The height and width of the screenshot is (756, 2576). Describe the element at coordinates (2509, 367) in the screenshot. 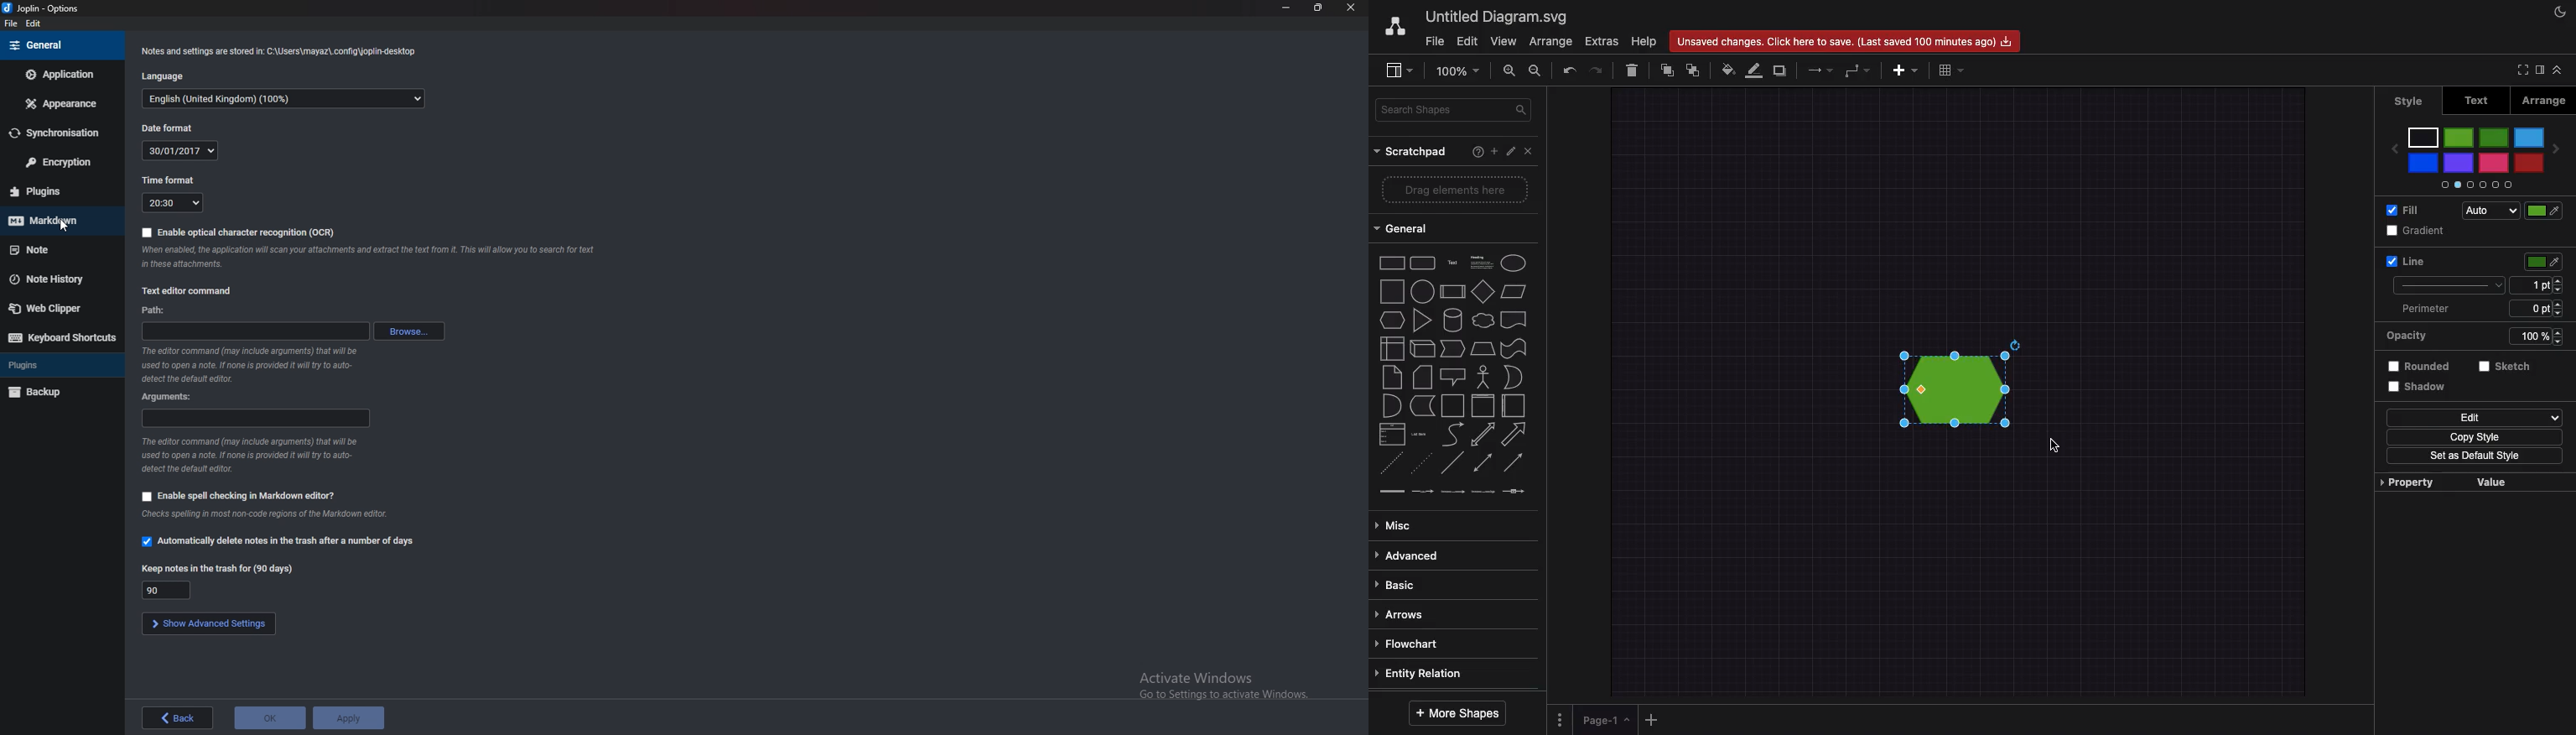

I see `Sketch` at that location.